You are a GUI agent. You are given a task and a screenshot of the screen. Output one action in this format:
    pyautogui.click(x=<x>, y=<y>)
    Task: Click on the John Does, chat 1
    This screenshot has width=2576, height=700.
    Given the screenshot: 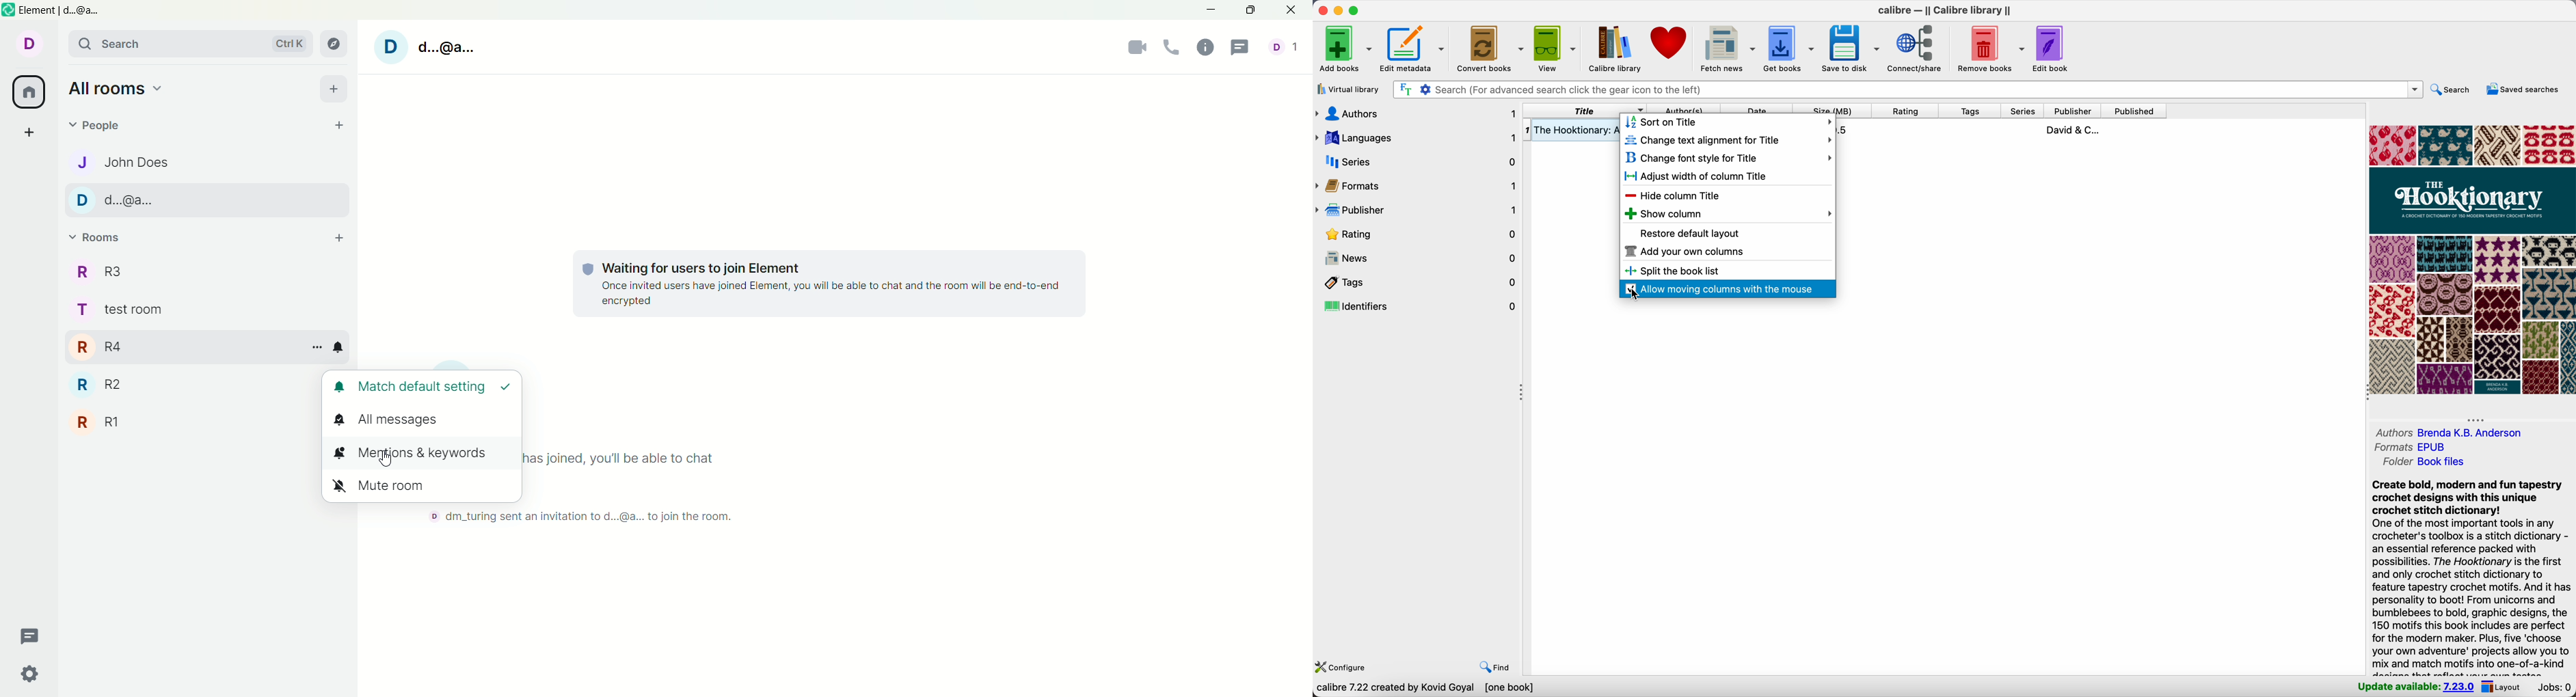 What is the action you would take?
    pyautogui.click(x=206, y=162)
    